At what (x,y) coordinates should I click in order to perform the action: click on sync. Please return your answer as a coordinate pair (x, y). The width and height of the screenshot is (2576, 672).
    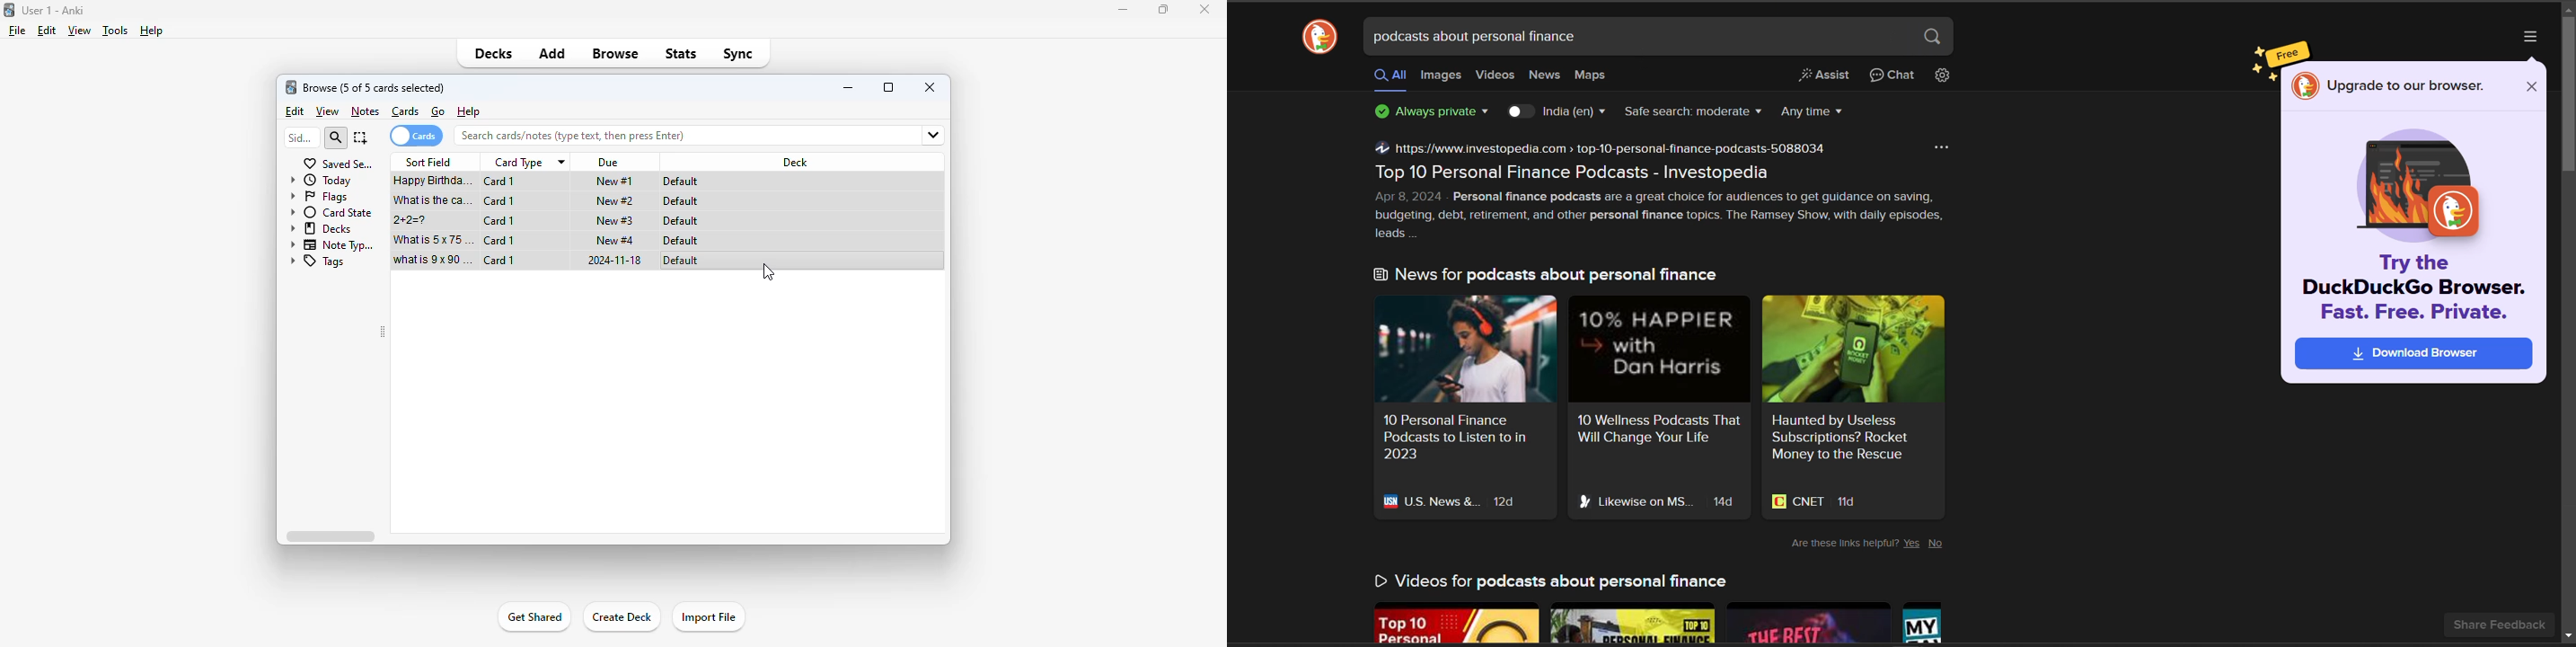
    Looking at the image, I should click on (739, 54).